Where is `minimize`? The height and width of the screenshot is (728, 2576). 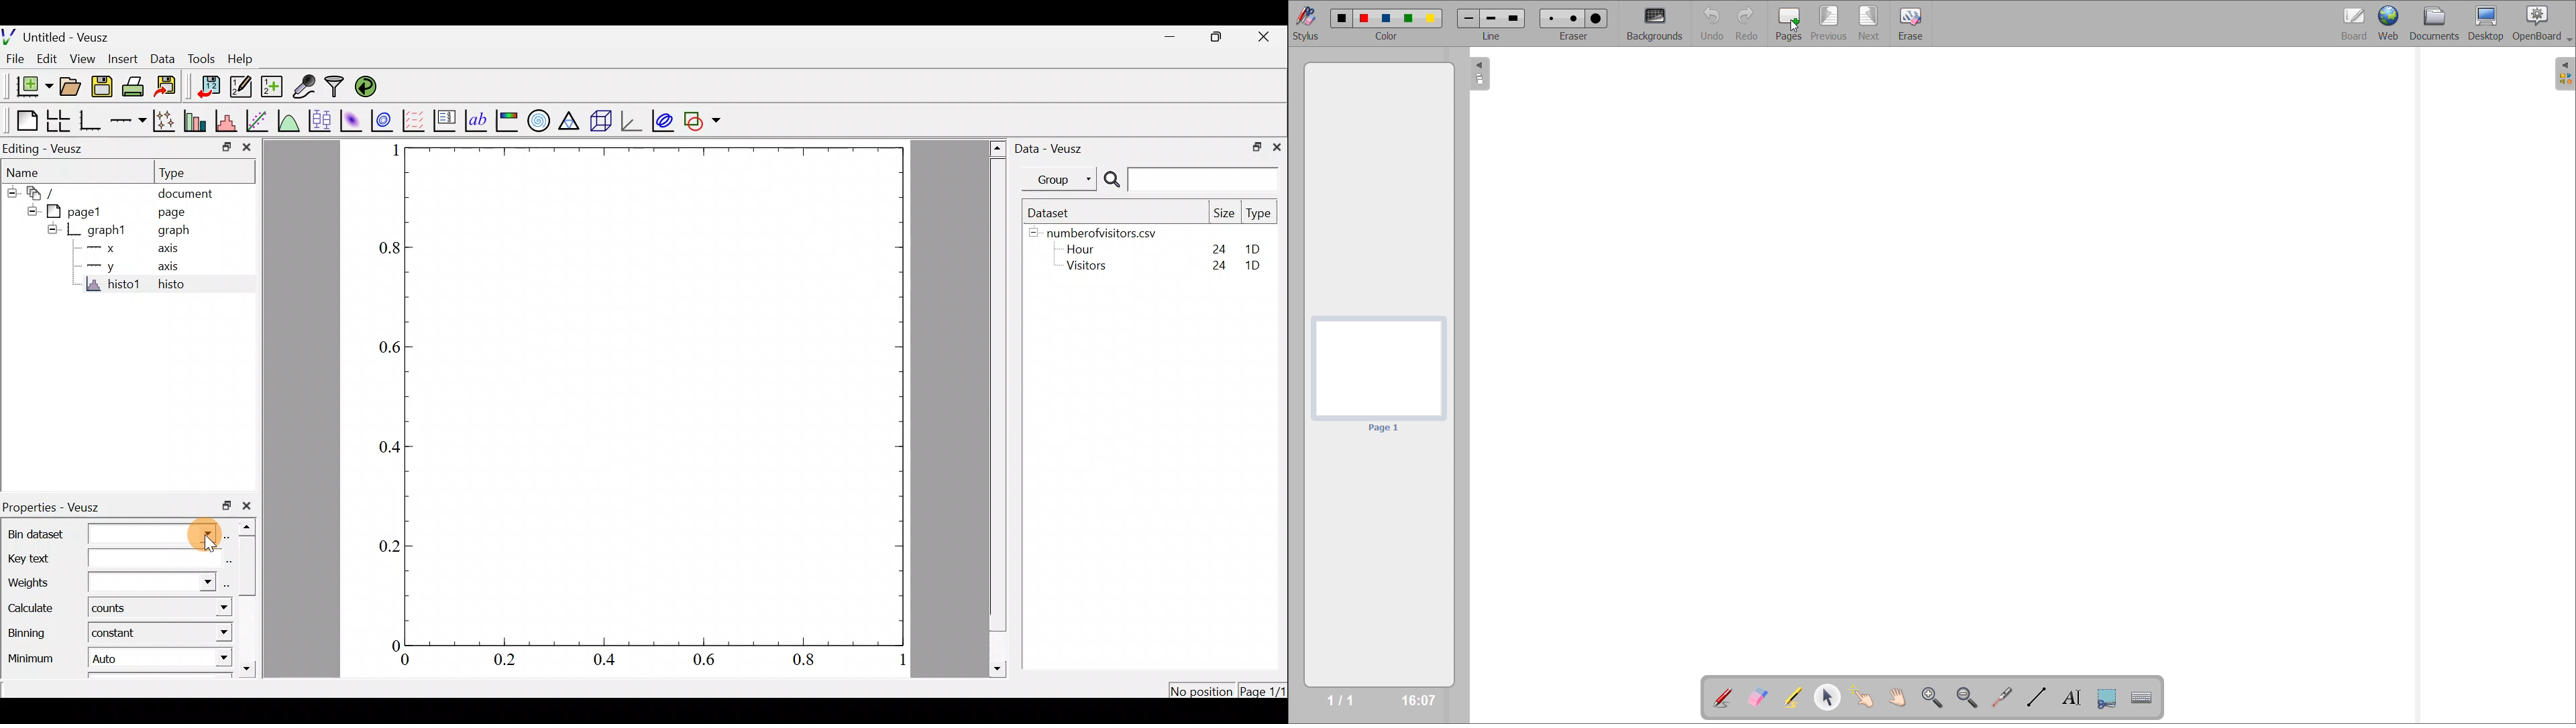
minimize is located at coordinates (1171, 38).